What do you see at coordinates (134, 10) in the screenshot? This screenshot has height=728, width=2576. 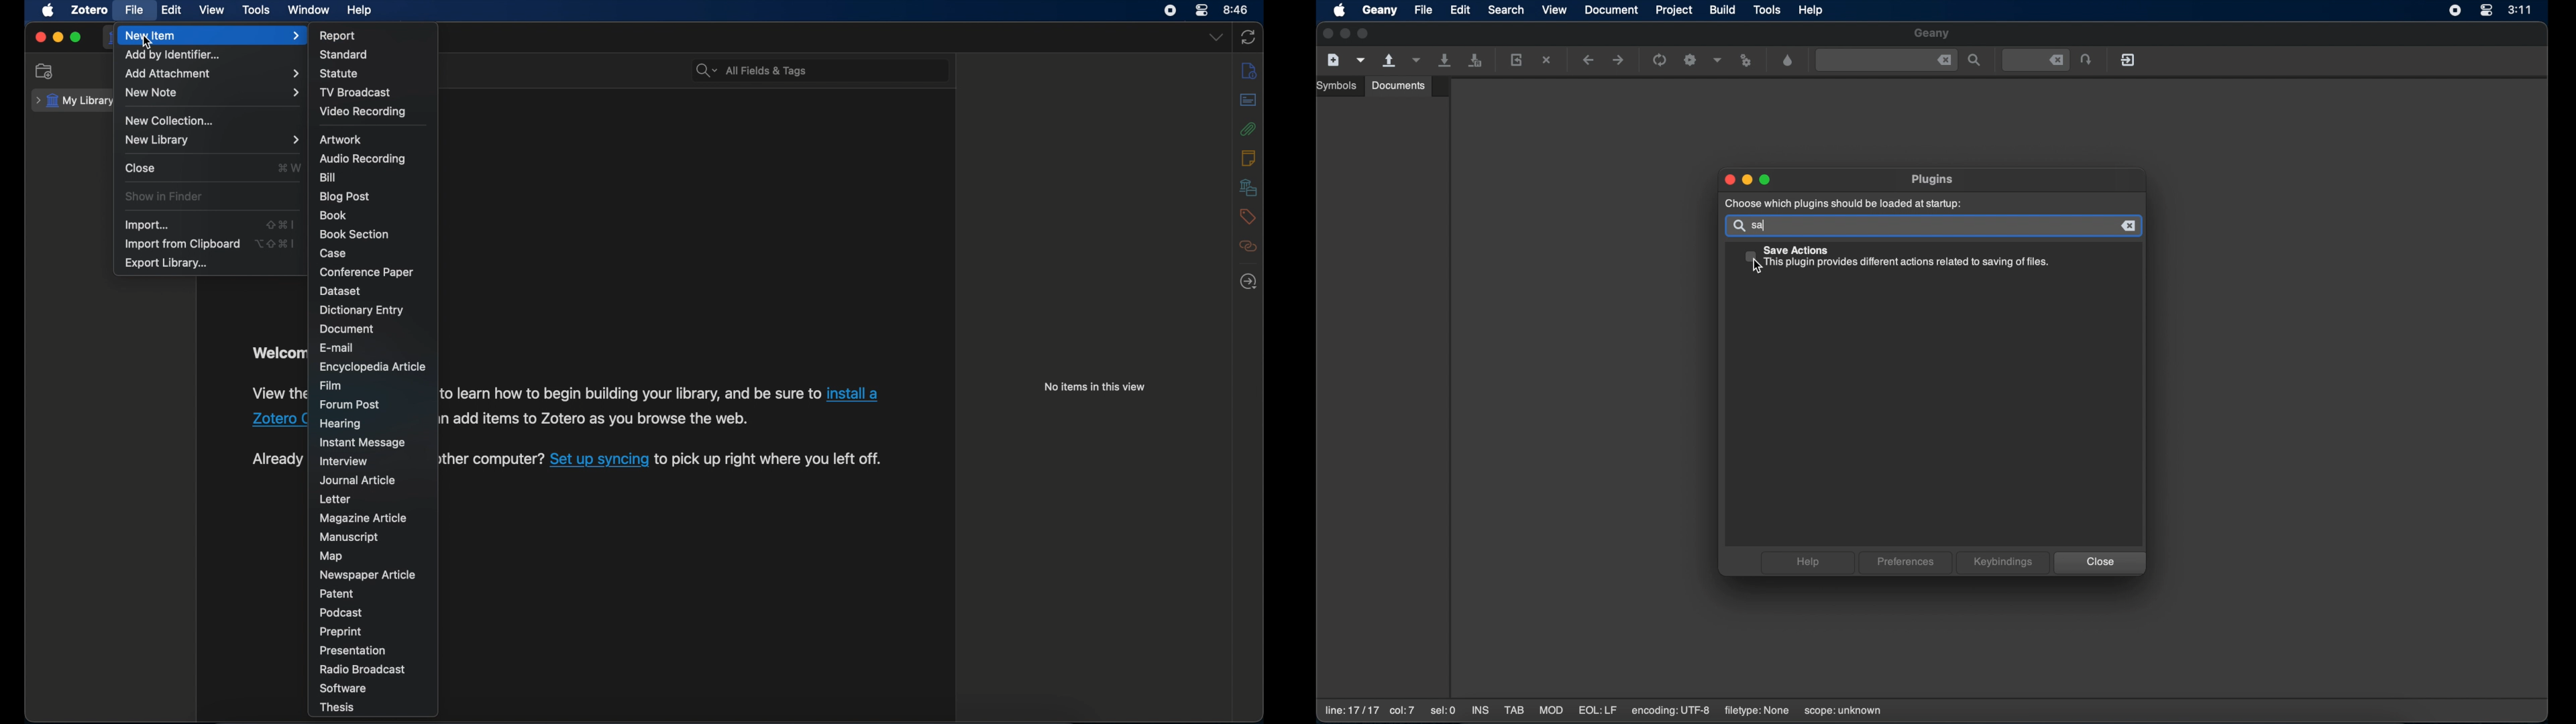 I see `file` at bounding box center [134, 10].